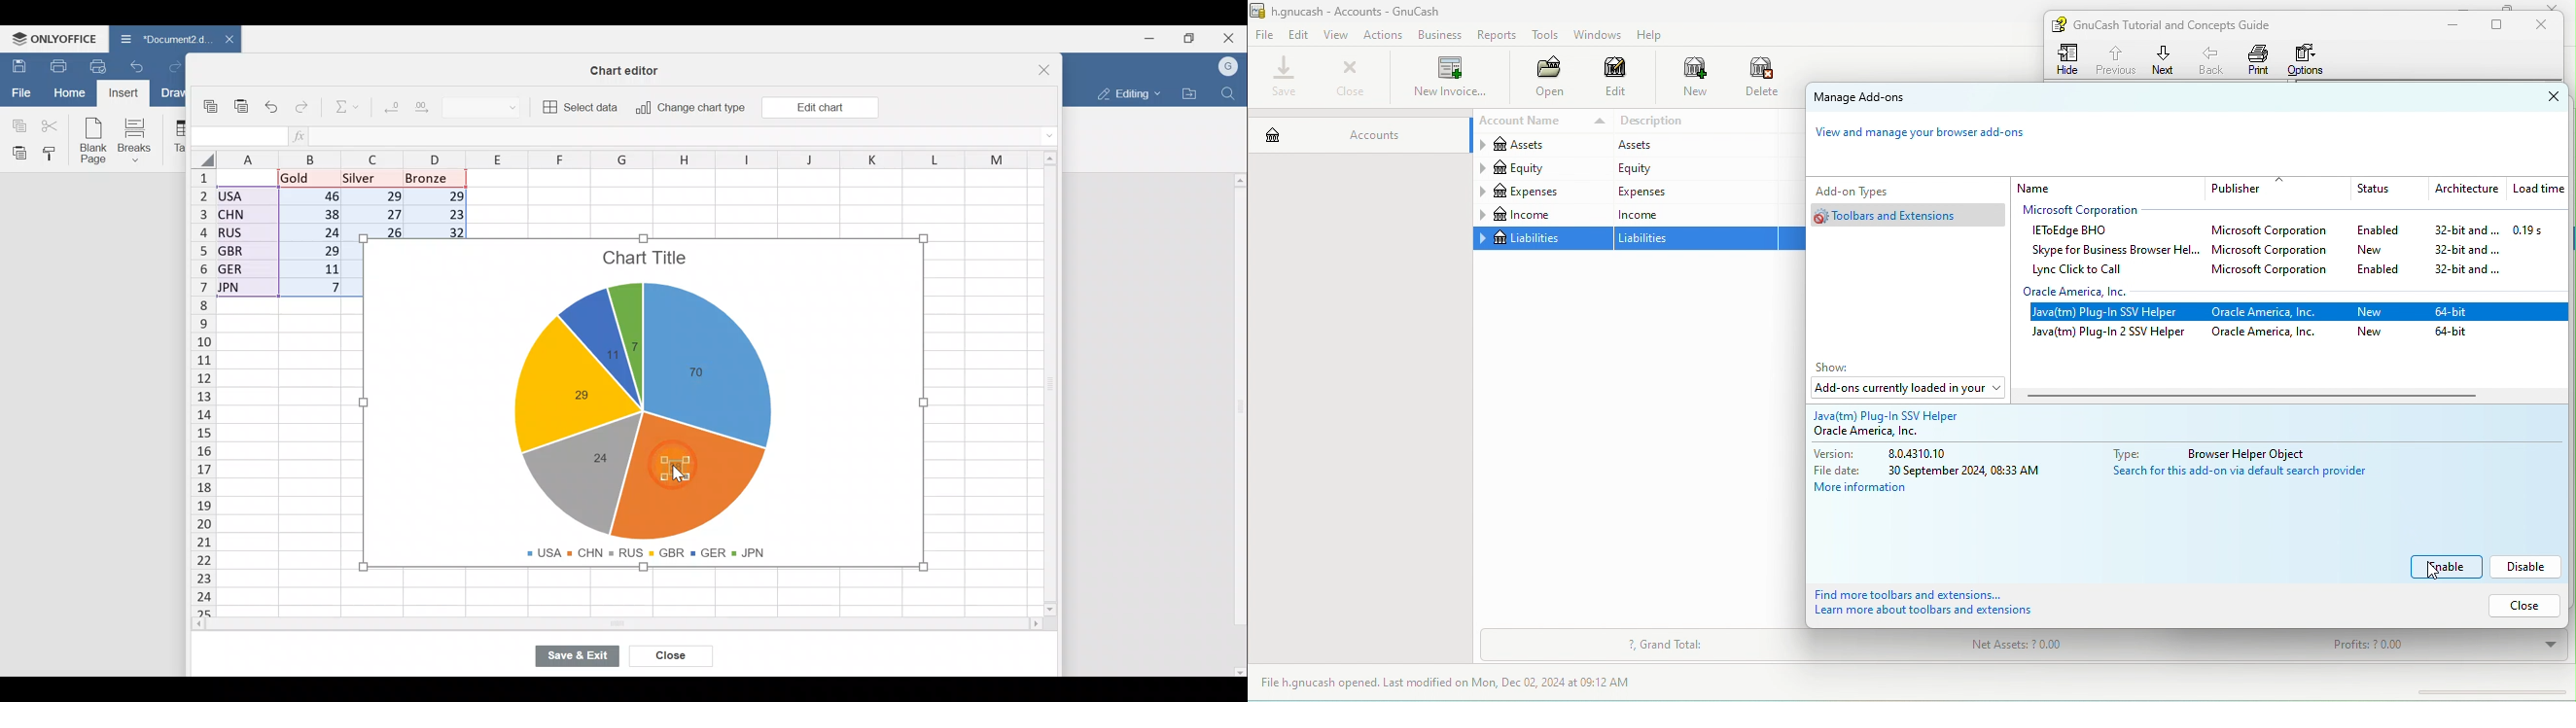 Image resolution: width=2576 pixels, height=728 pixels. Describe the element at coordinates (2521, 605) in the screenshot. I see `close` at that location.